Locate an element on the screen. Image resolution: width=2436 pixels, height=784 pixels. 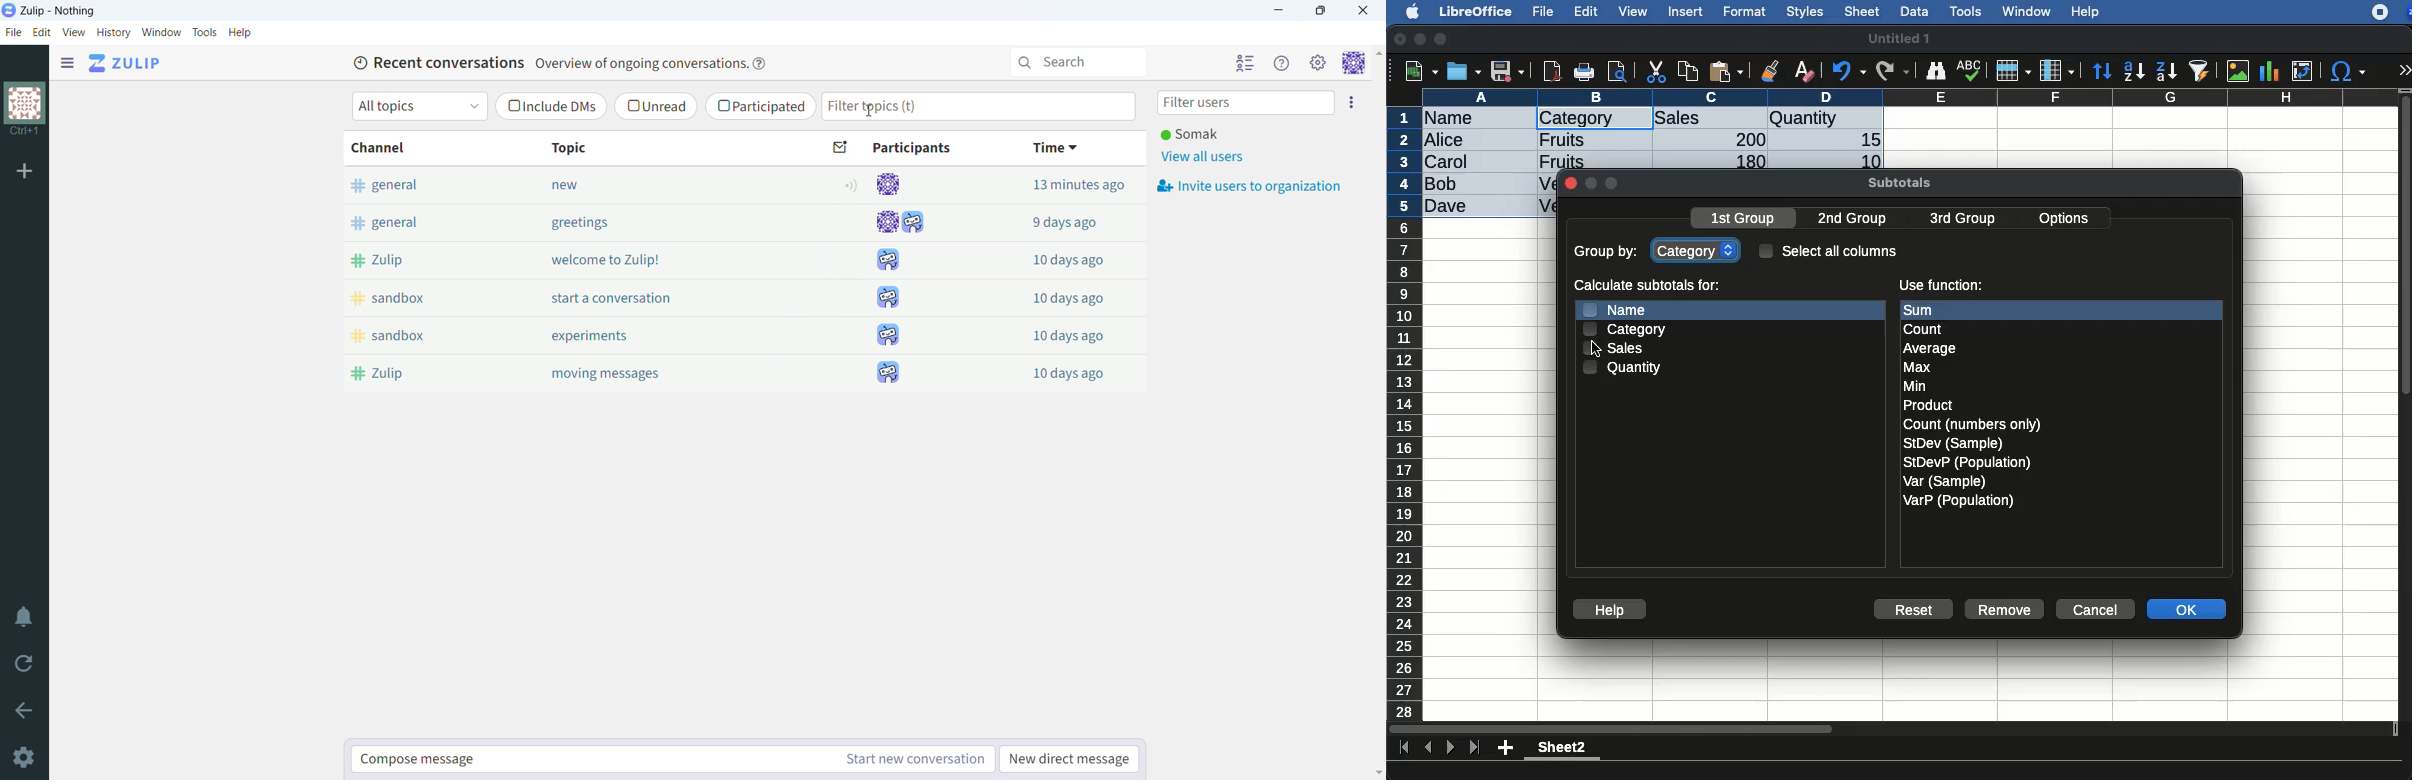
ascending is located at coordinates (2134, 70).